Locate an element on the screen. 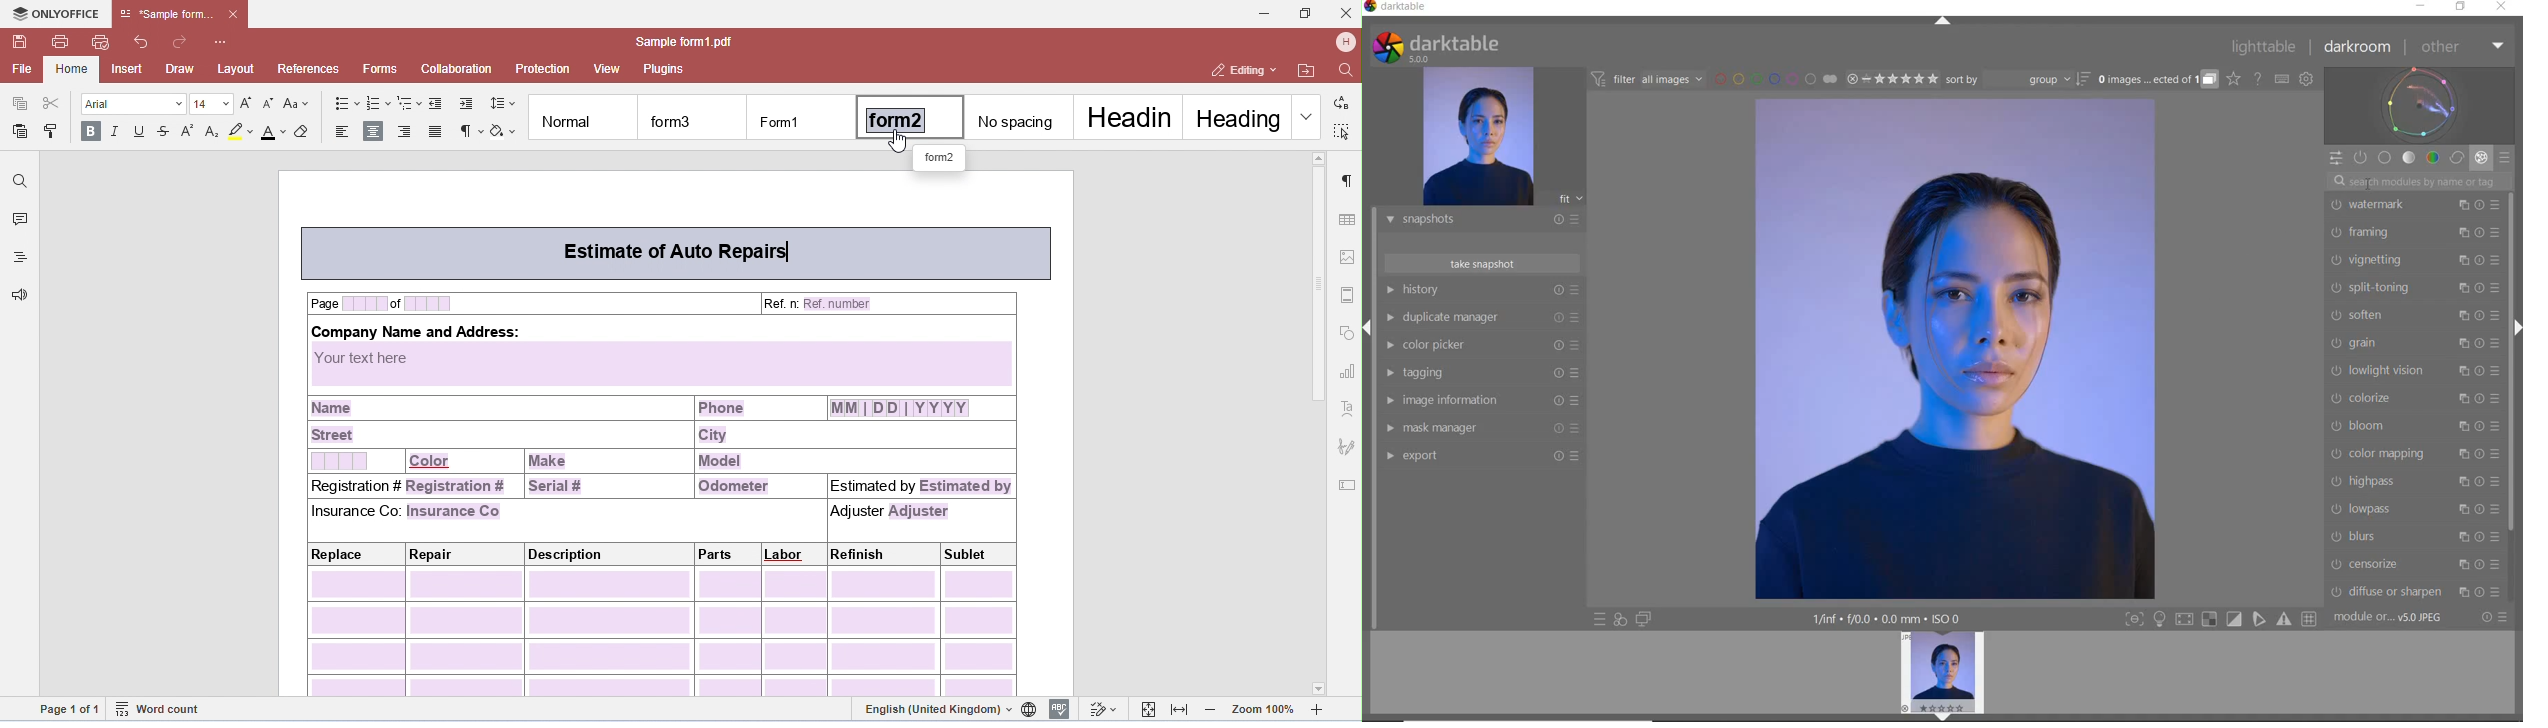  DISPLAY A SECOND DARKROOM IMAGE WINDOW is located at coordinates (1643, 619).